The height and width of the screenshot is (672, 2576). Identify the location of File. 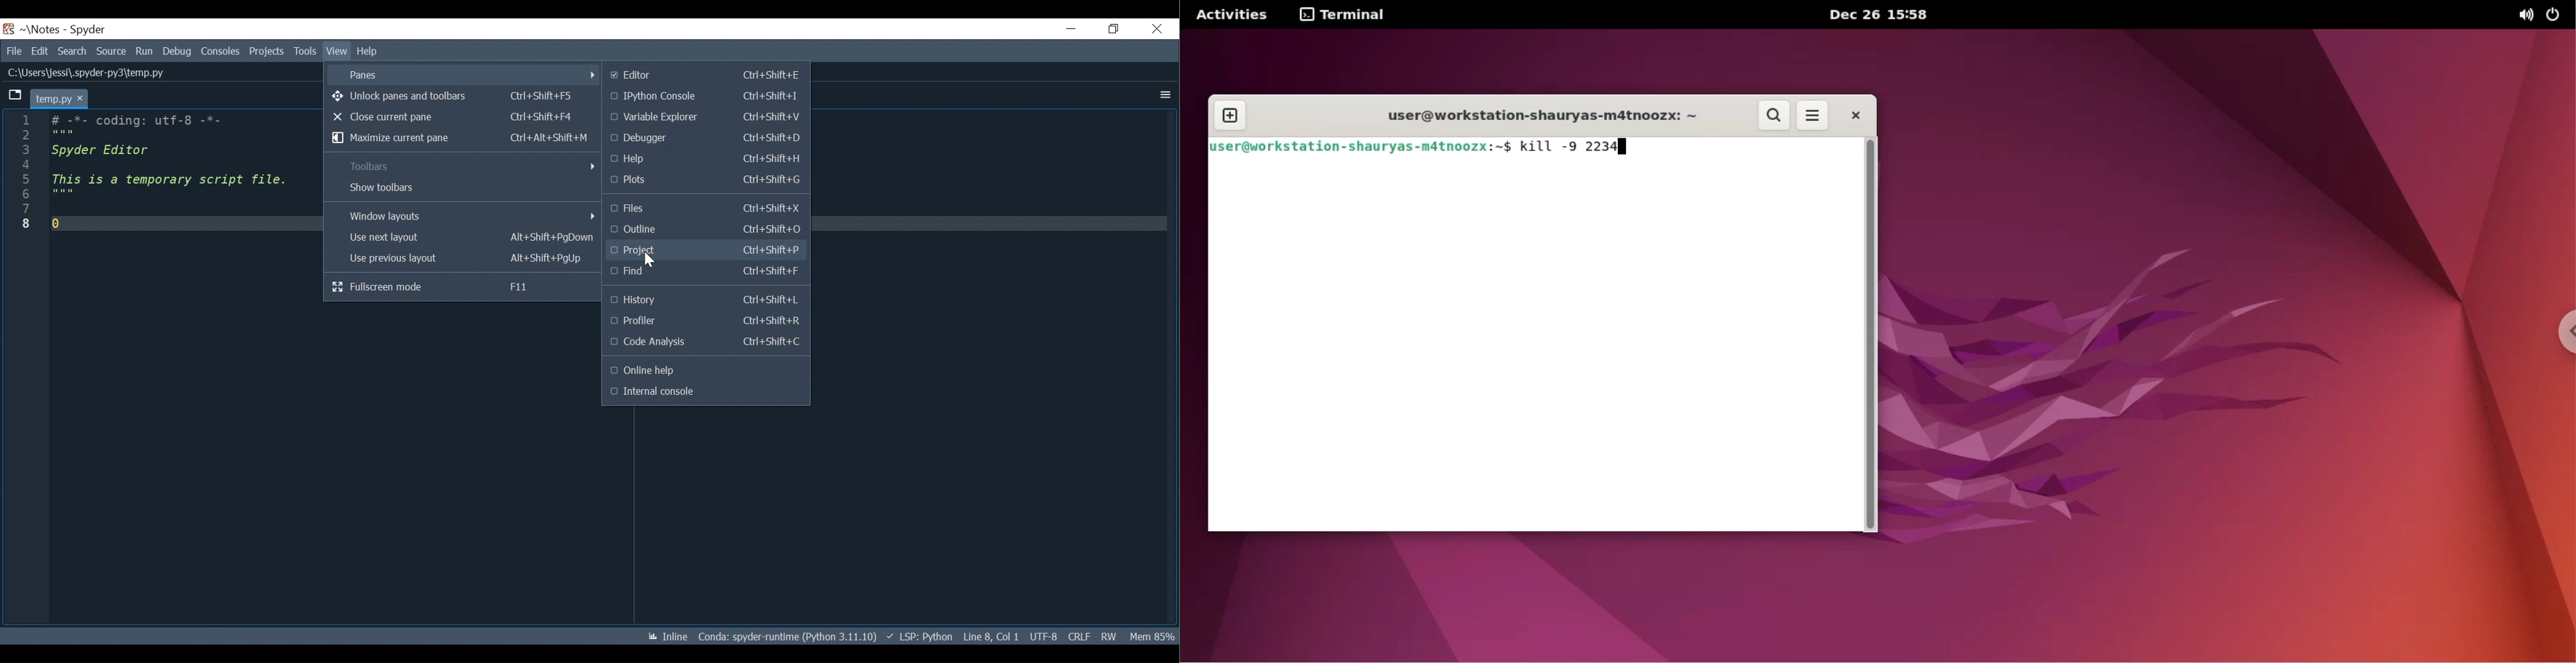
(12, 51).